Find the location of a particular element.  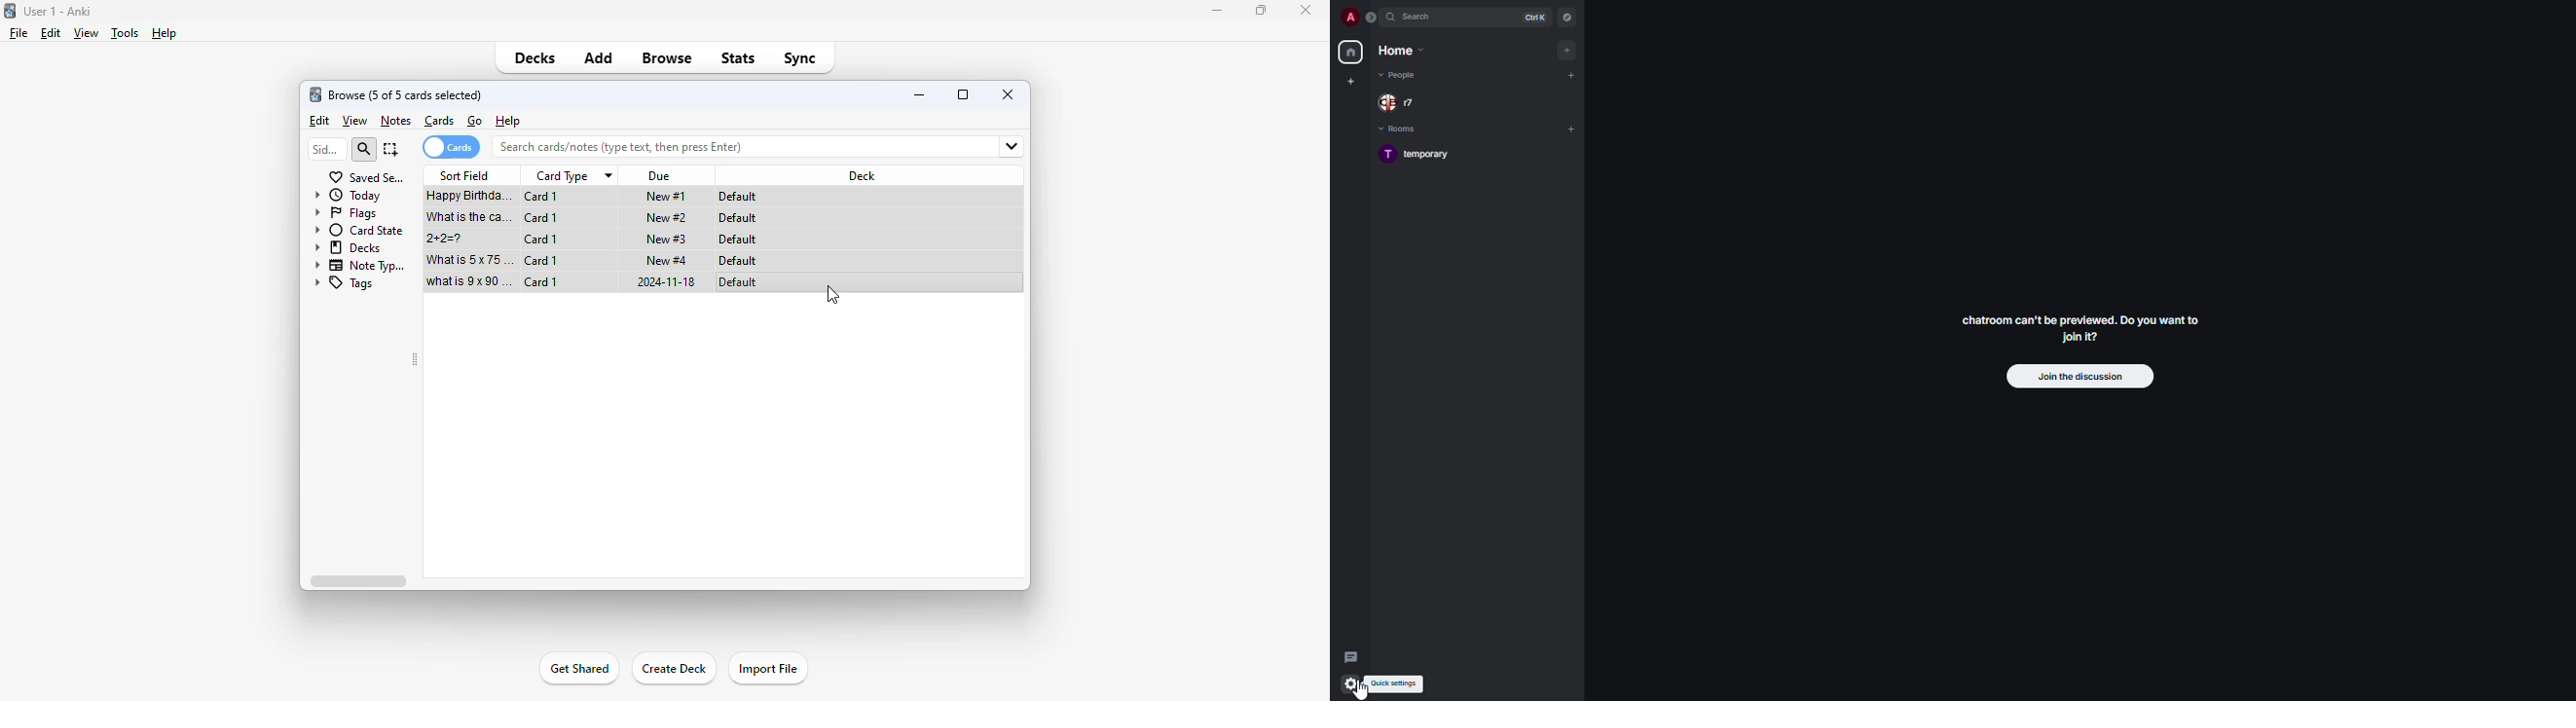

close is located at coordinates (1009, 93).